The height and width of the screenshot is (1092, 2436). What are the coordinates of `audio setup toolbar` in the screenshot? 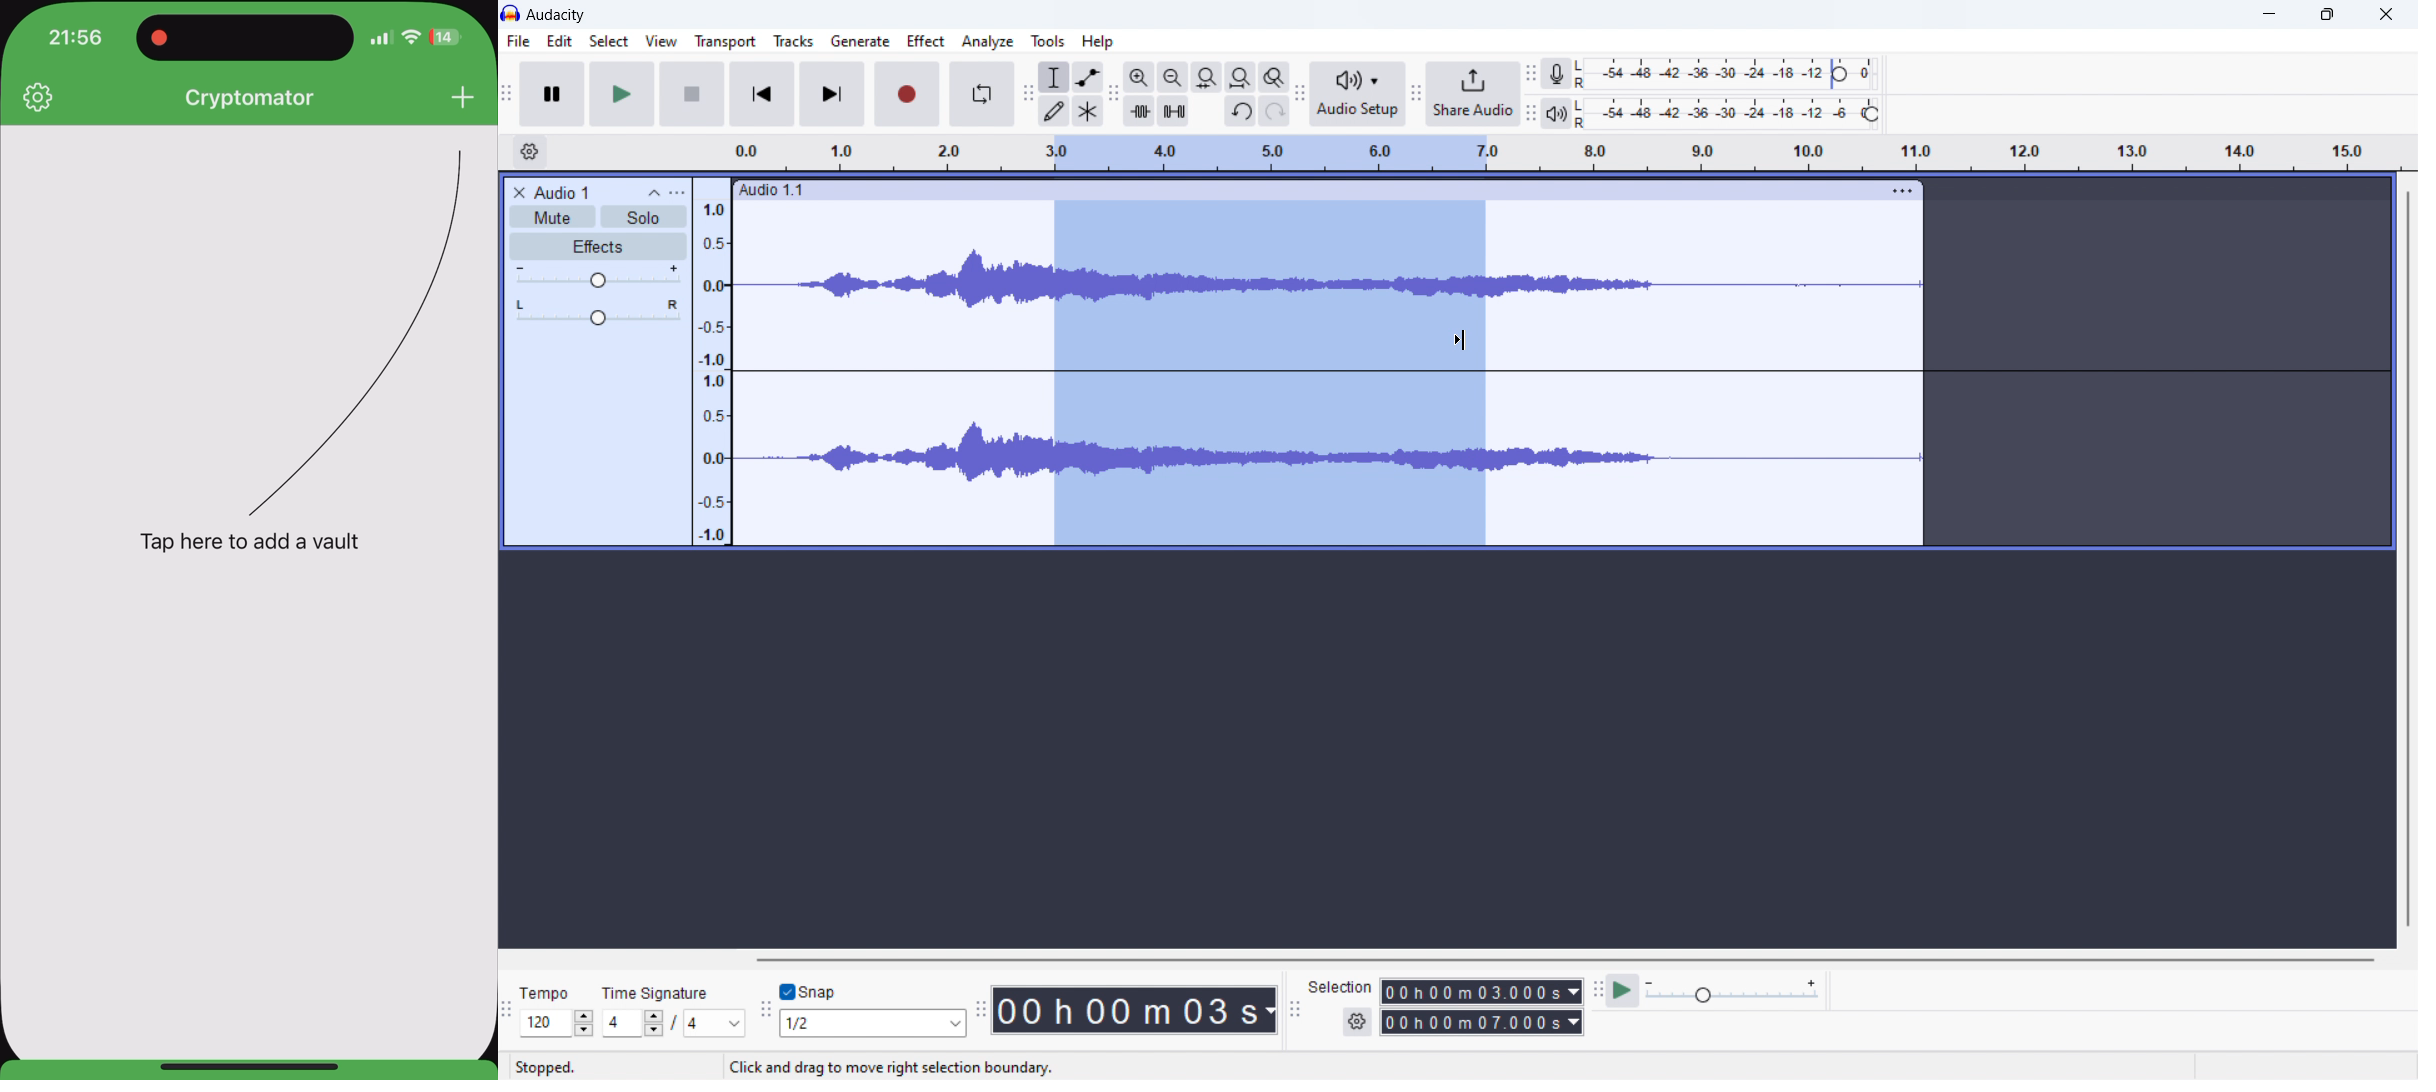 It's located at (1300, 94).